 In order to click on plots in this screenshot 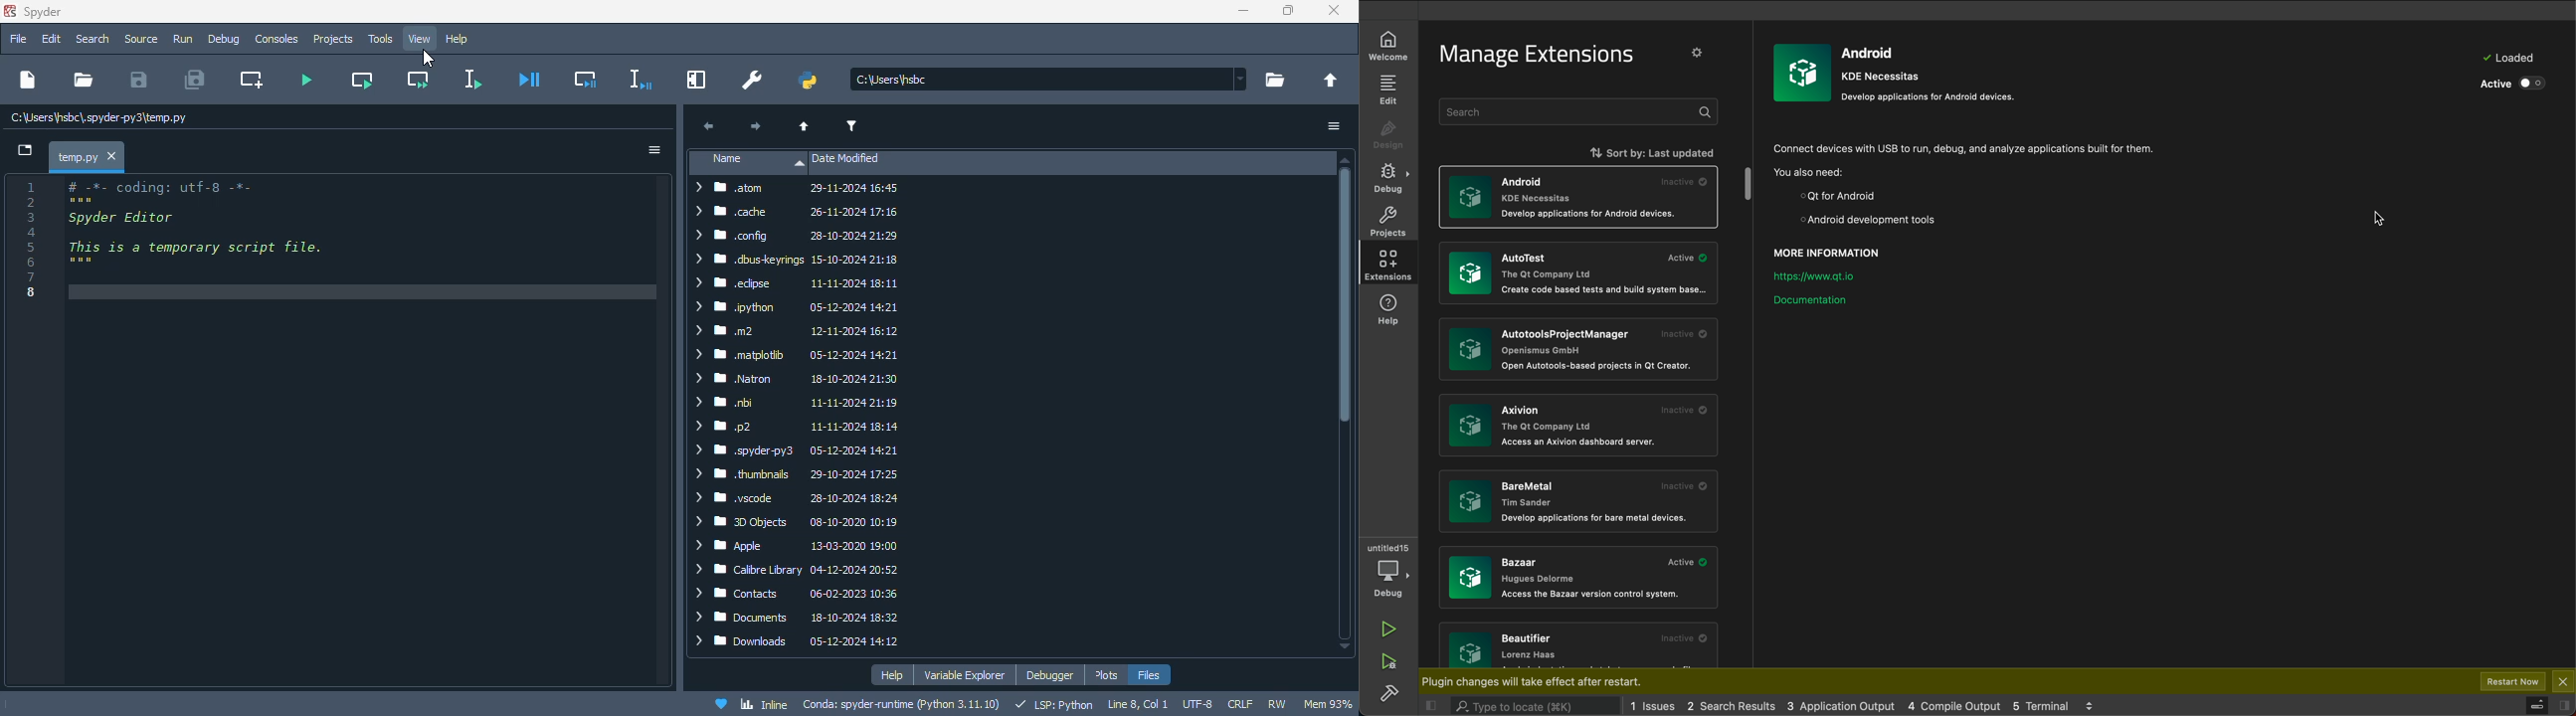, I will do `click(1107, 675)`.